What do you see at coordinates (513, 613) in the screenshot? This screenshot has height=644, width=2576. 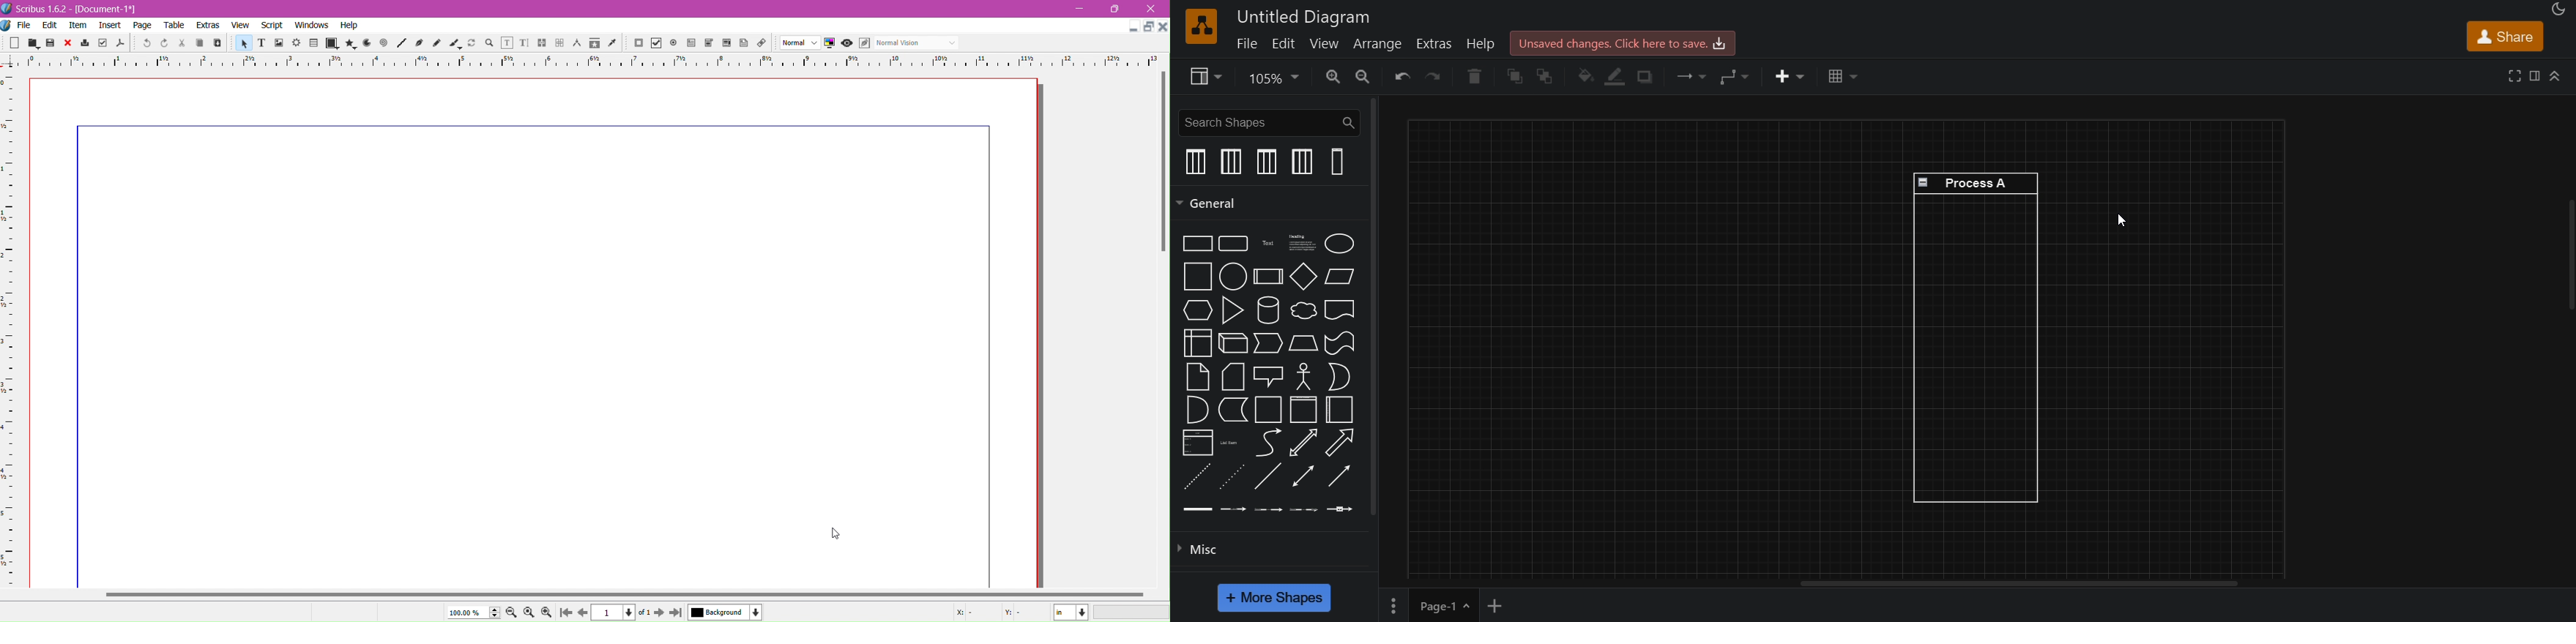 I see `zoom out` at bounding box center [513, 613].